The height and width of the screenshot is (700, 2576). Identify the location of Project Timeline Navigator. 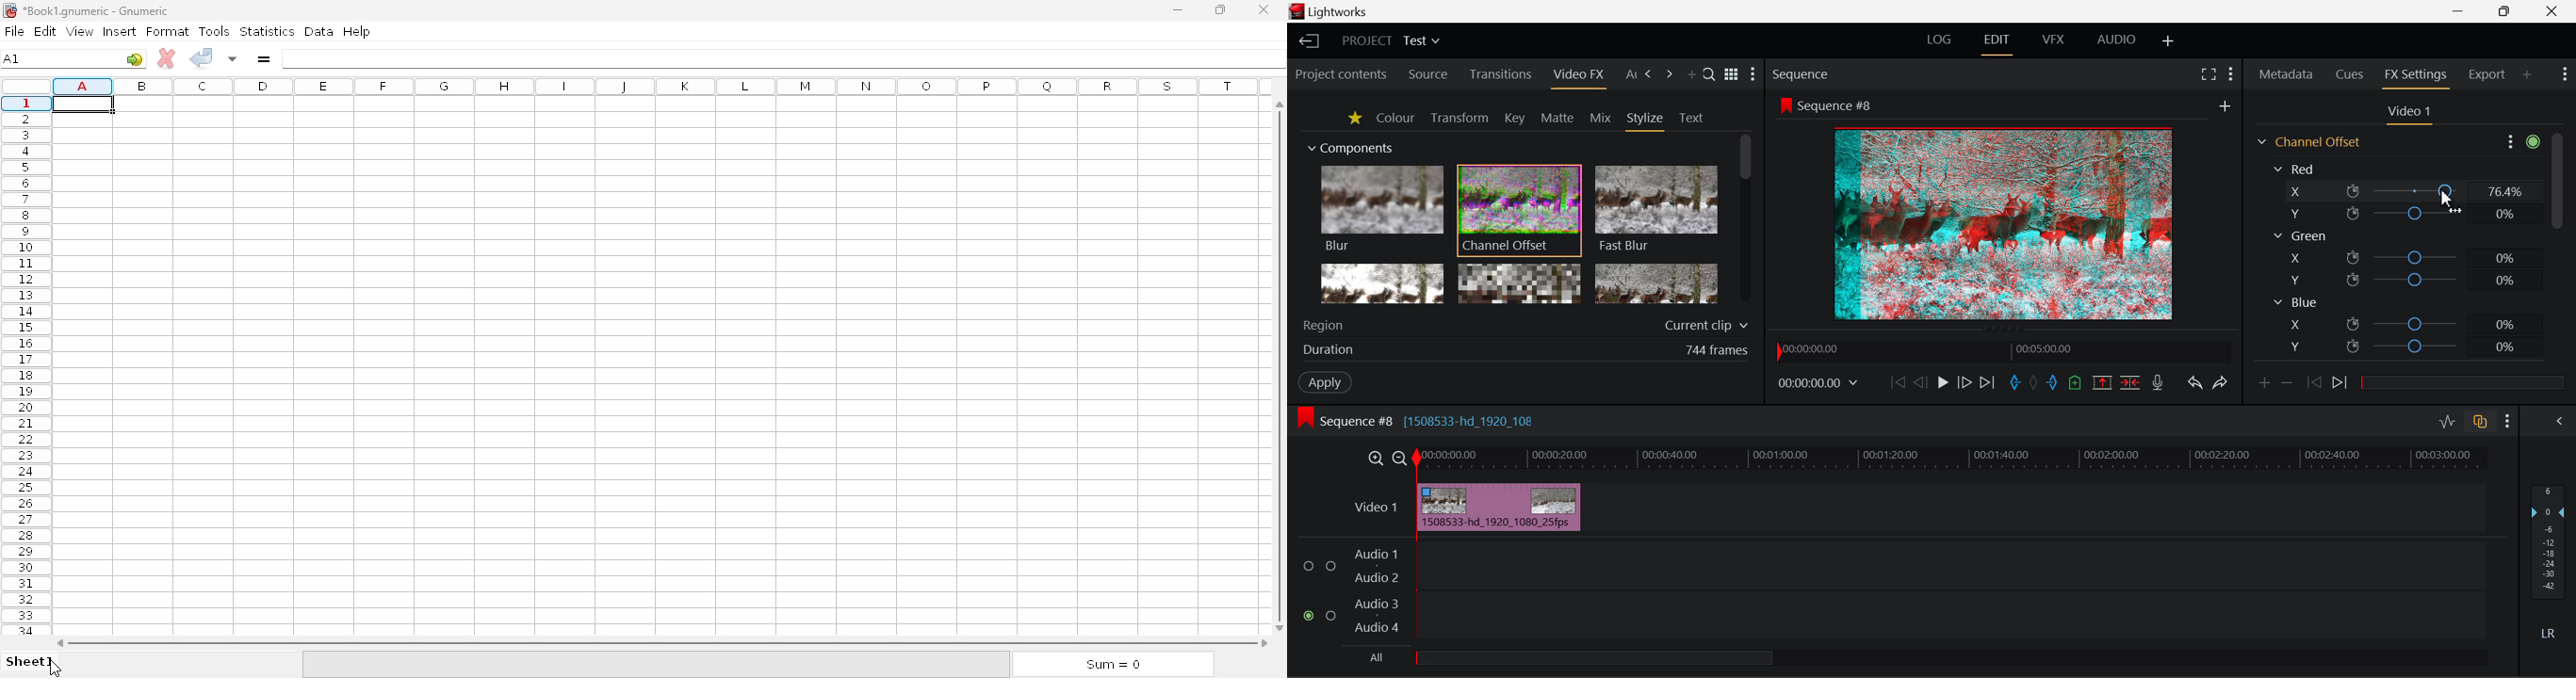
(2004, 352).